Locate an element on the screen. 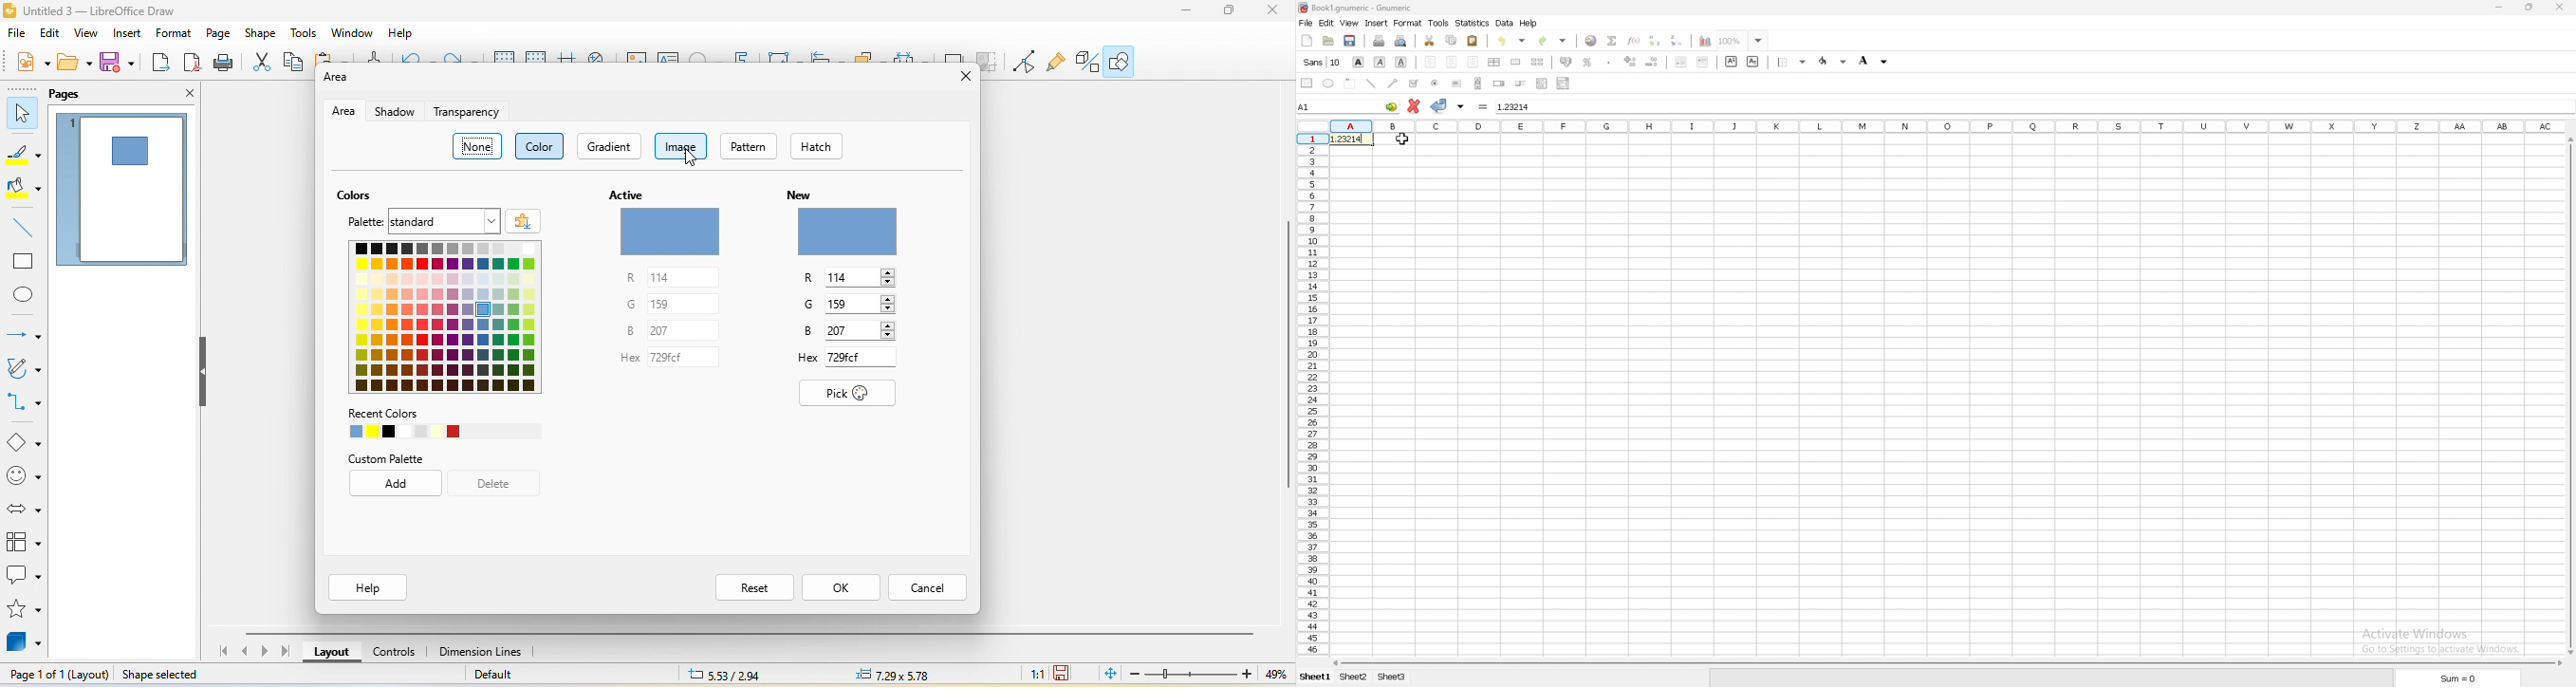  horizontal scroll bar is located at coordinates (753, 632).